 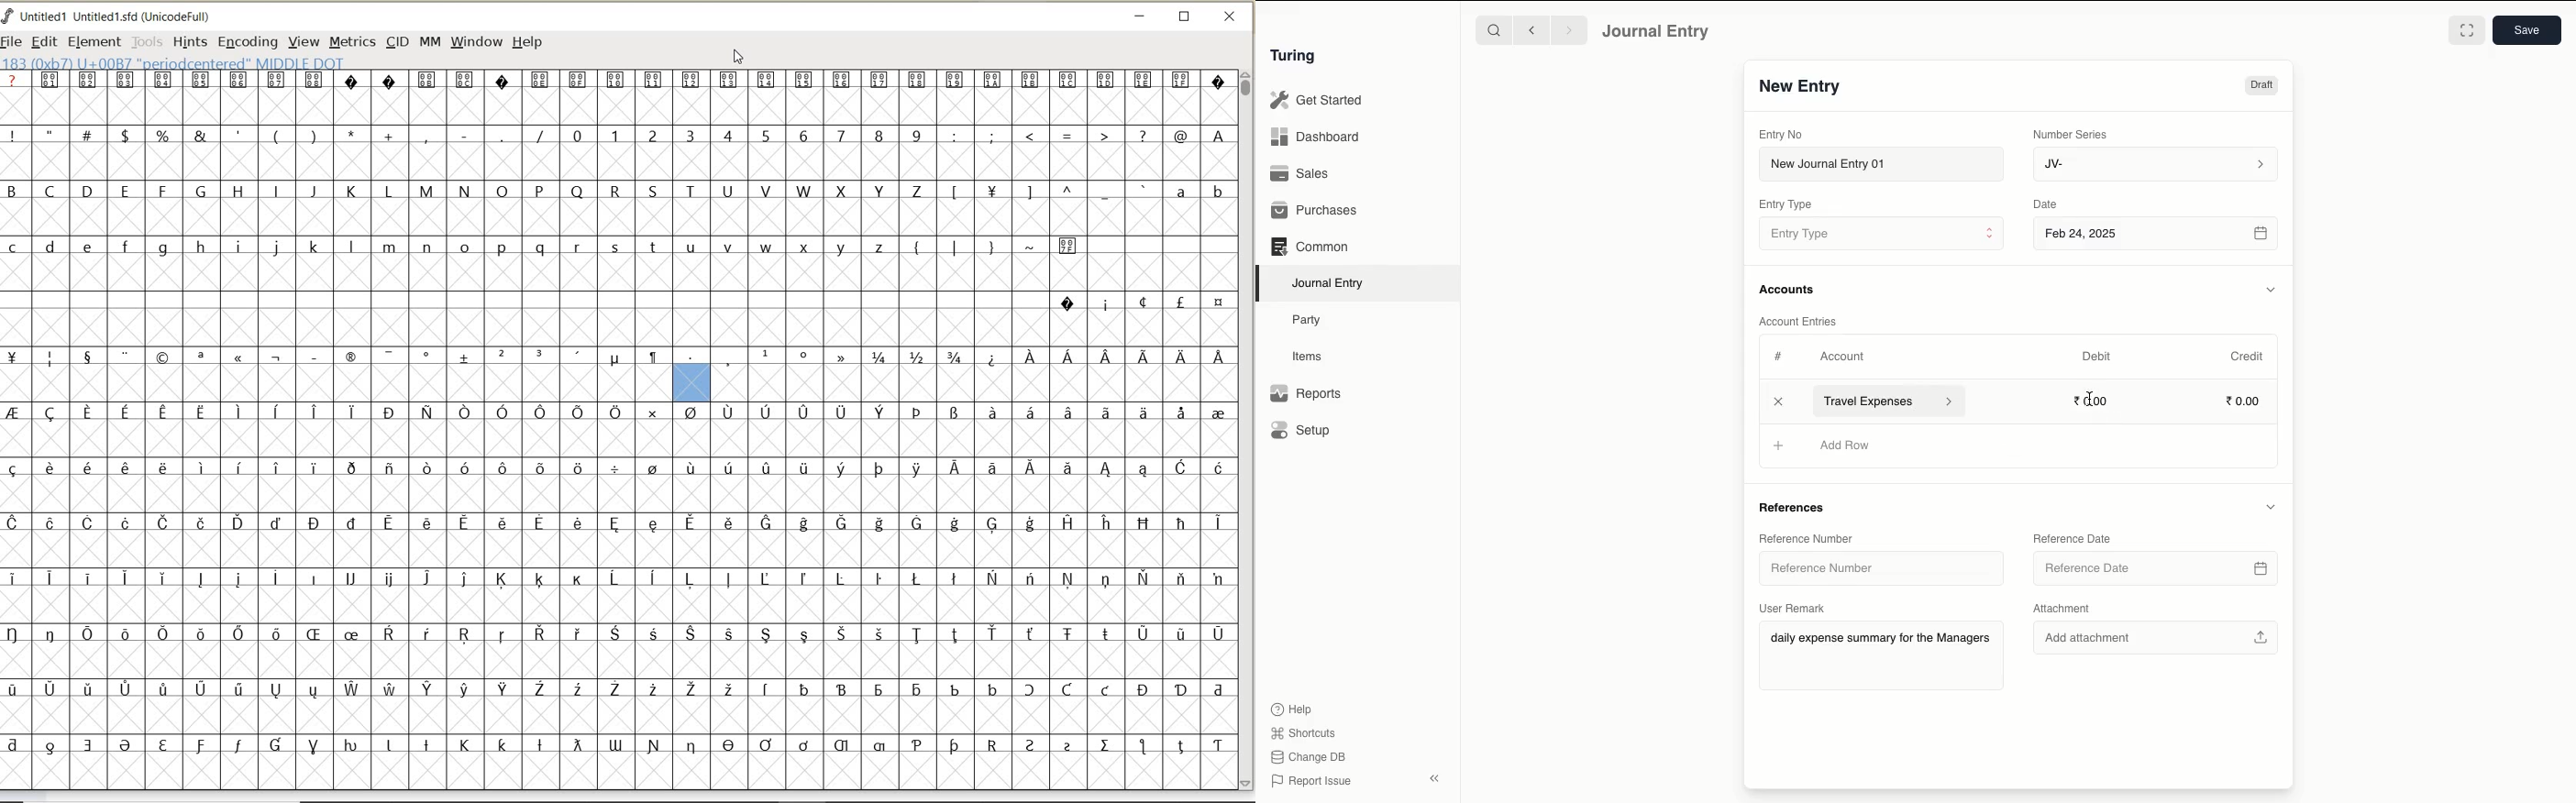 I want to click on Items, so click(x=1308, y=356).